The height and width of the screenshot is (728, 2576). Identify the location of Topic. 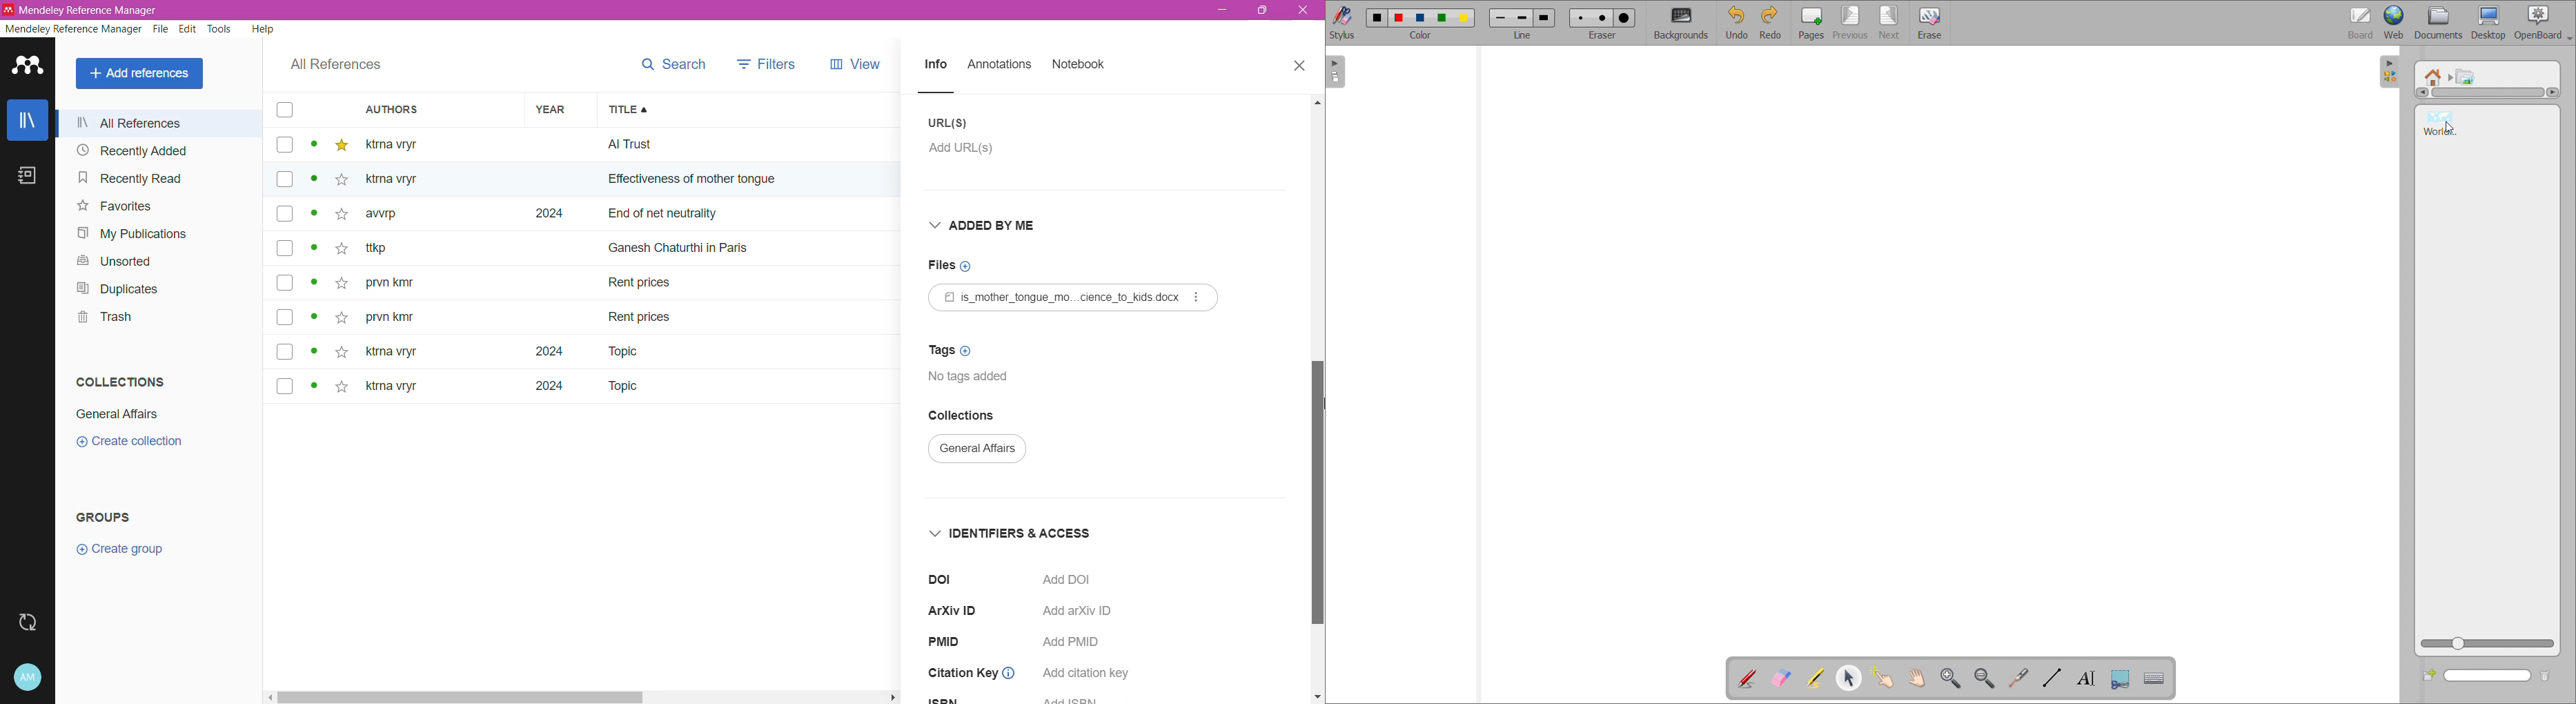
(621, 387).